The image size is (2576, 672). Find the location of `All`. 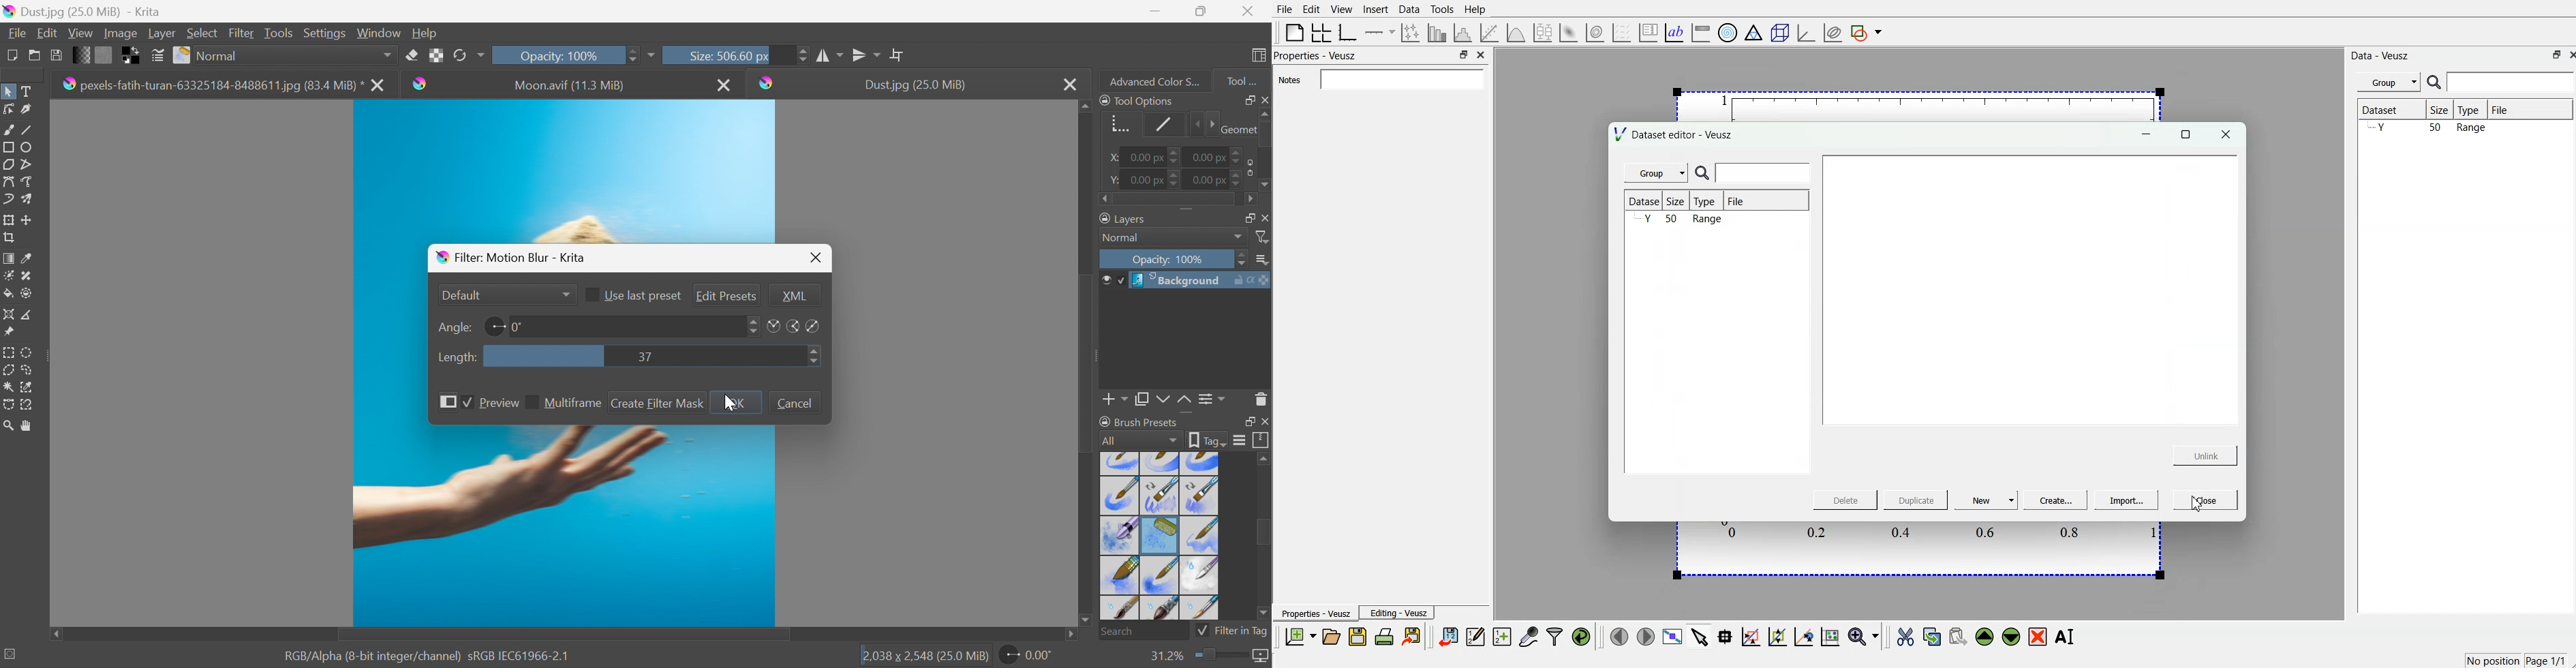

All is located at coordinates (1140, 440).